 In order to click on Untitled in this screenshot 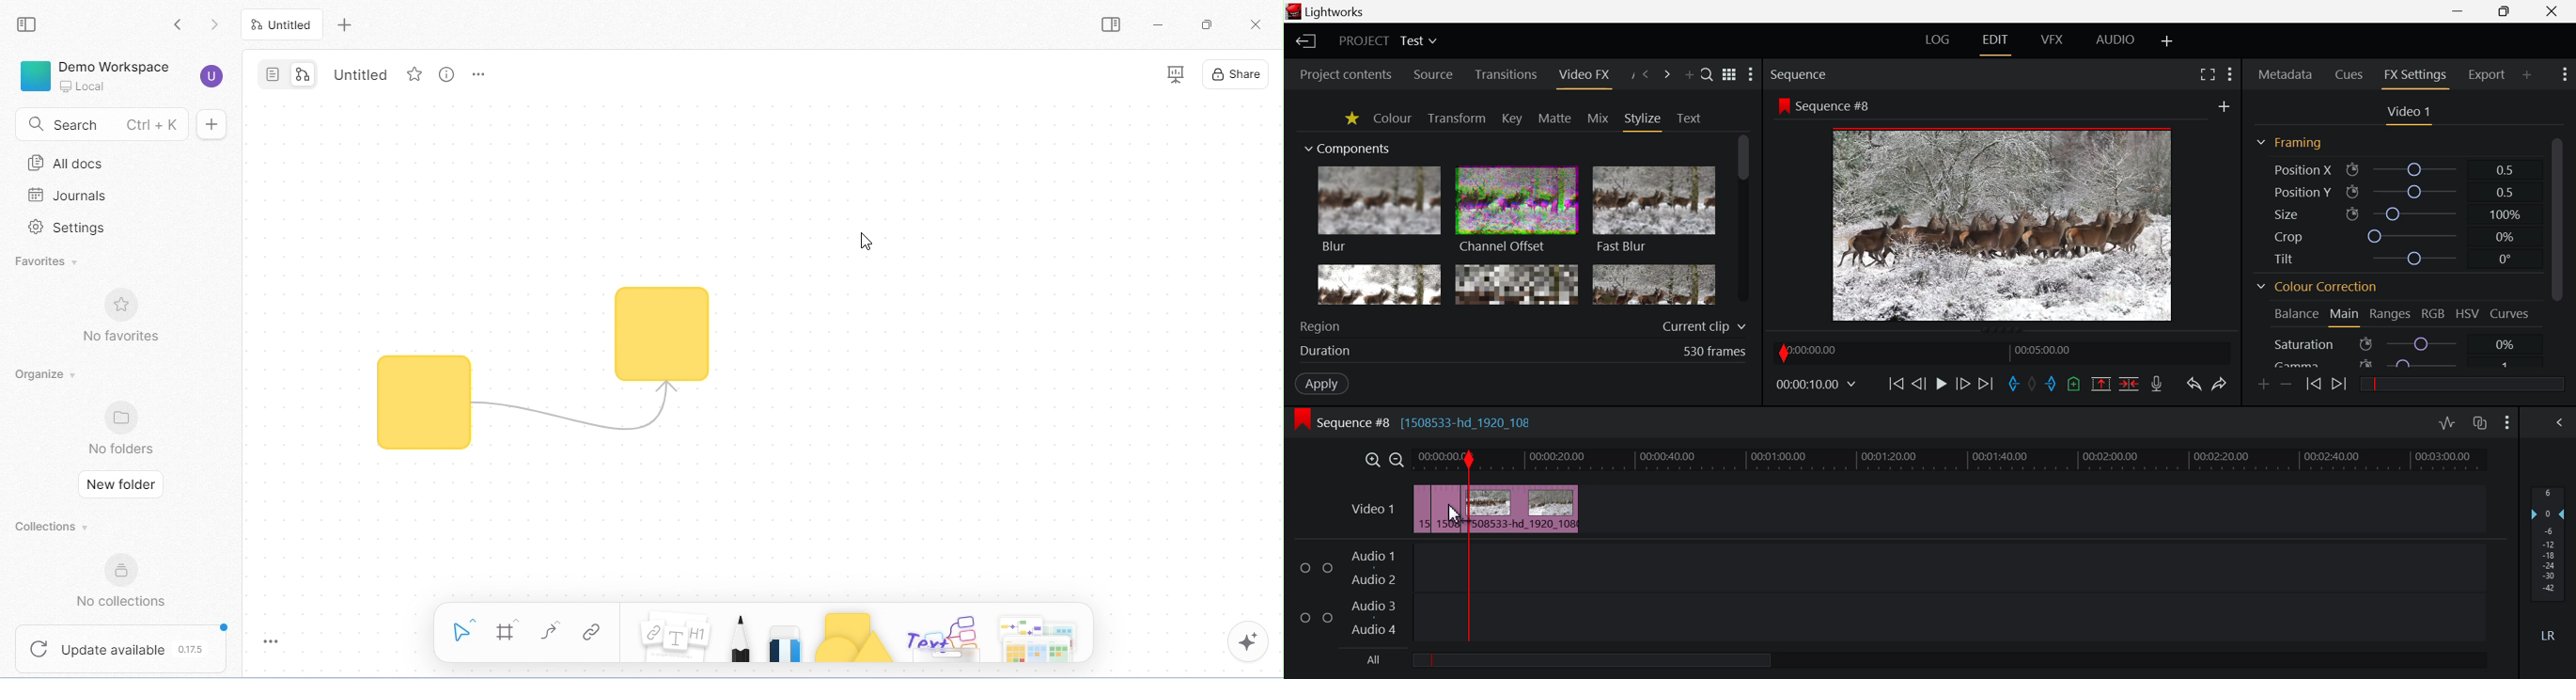, I will do `click(284, 24)`.